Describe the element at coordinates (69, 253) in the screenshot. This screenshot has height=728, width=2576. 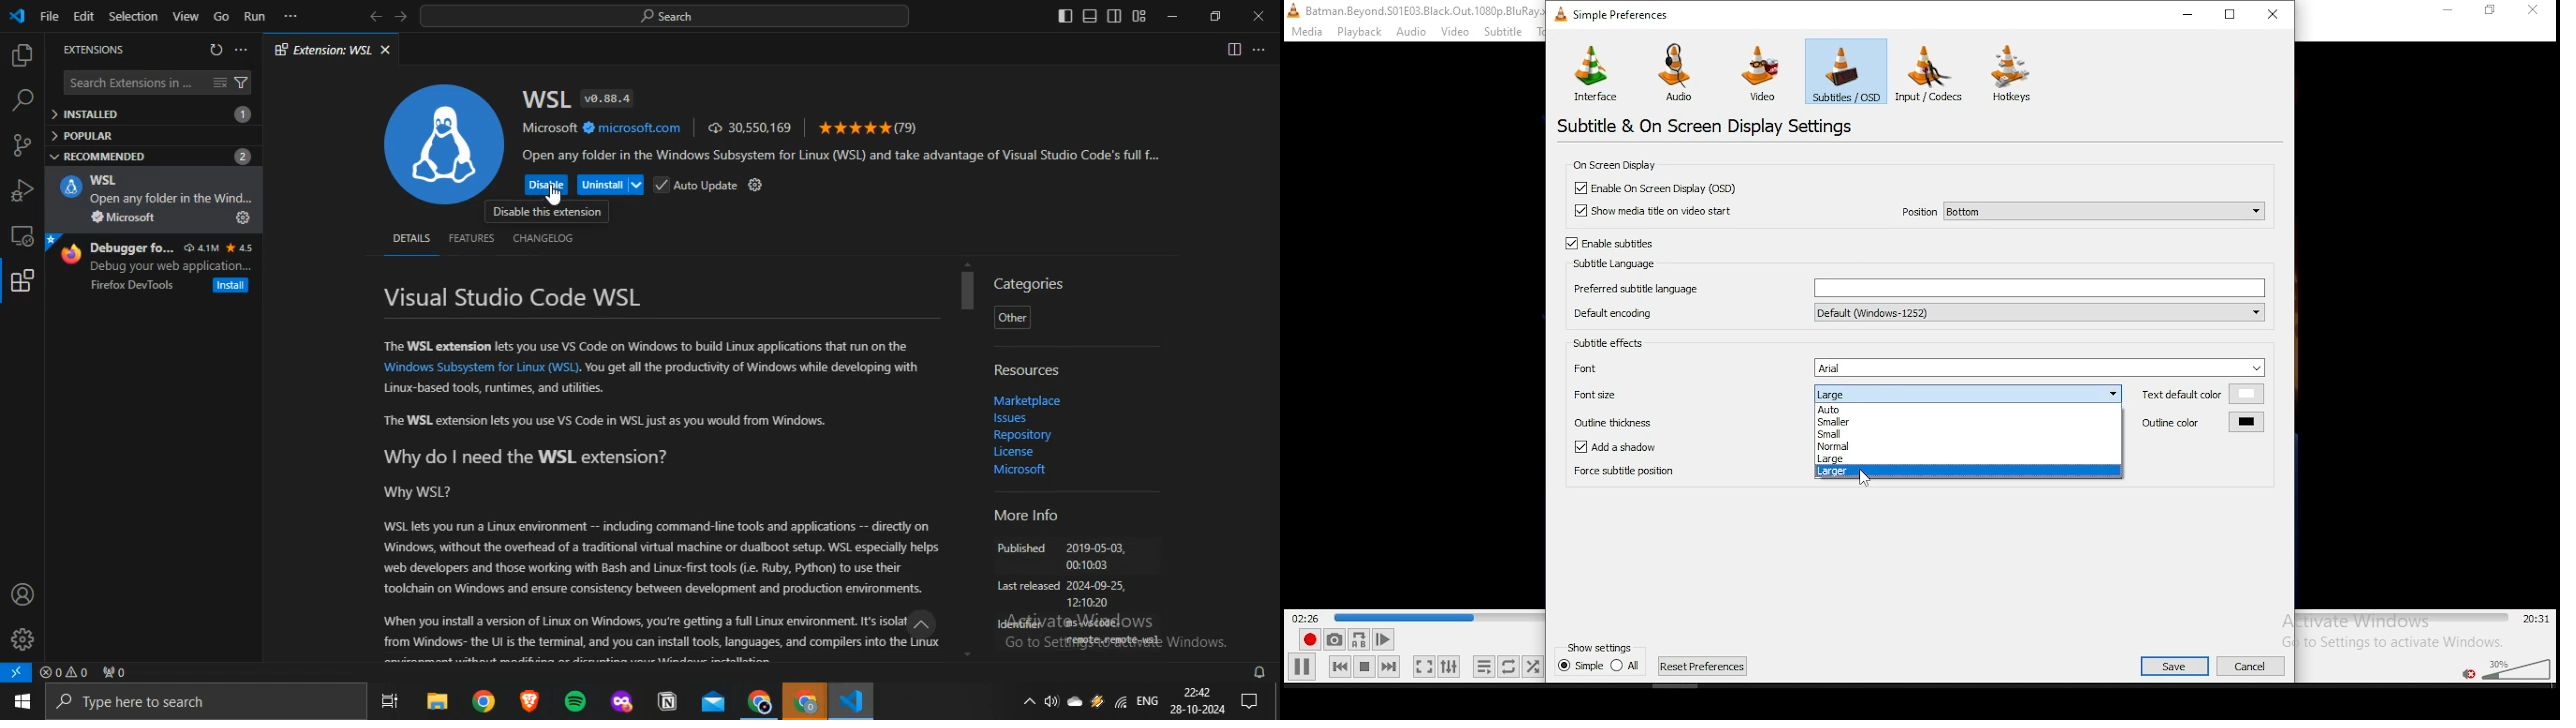
I see `firefox logo` at that location.